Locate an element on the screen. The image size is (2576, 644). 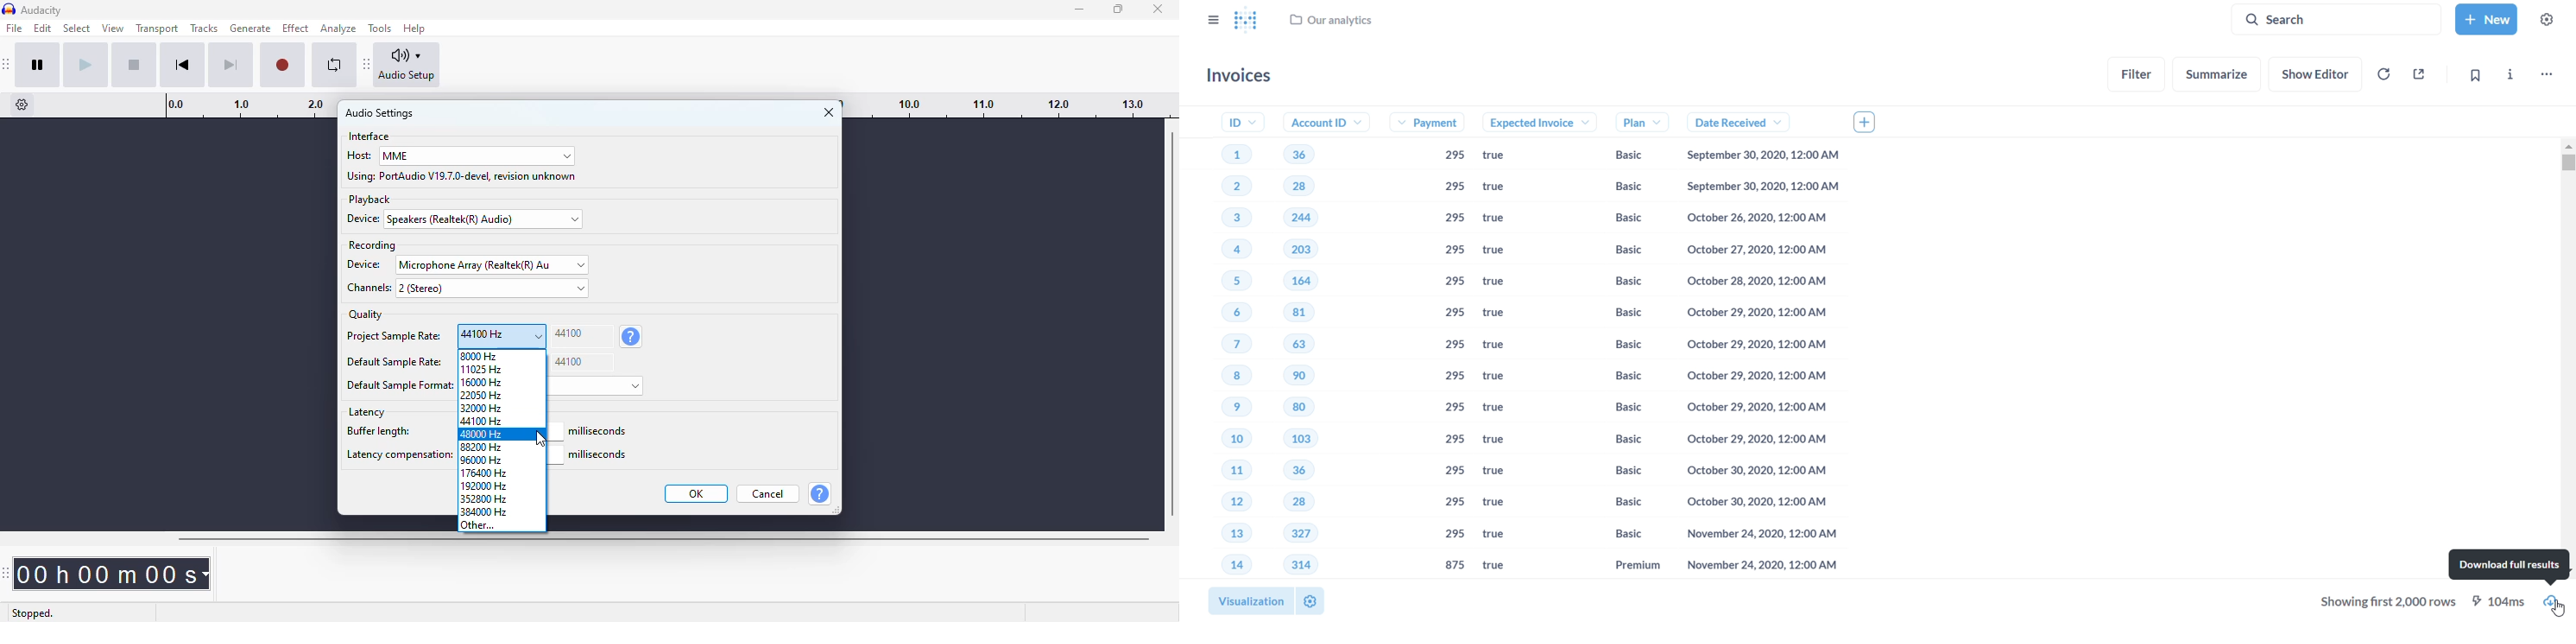
skip to end is located at coordinates (230, 66).